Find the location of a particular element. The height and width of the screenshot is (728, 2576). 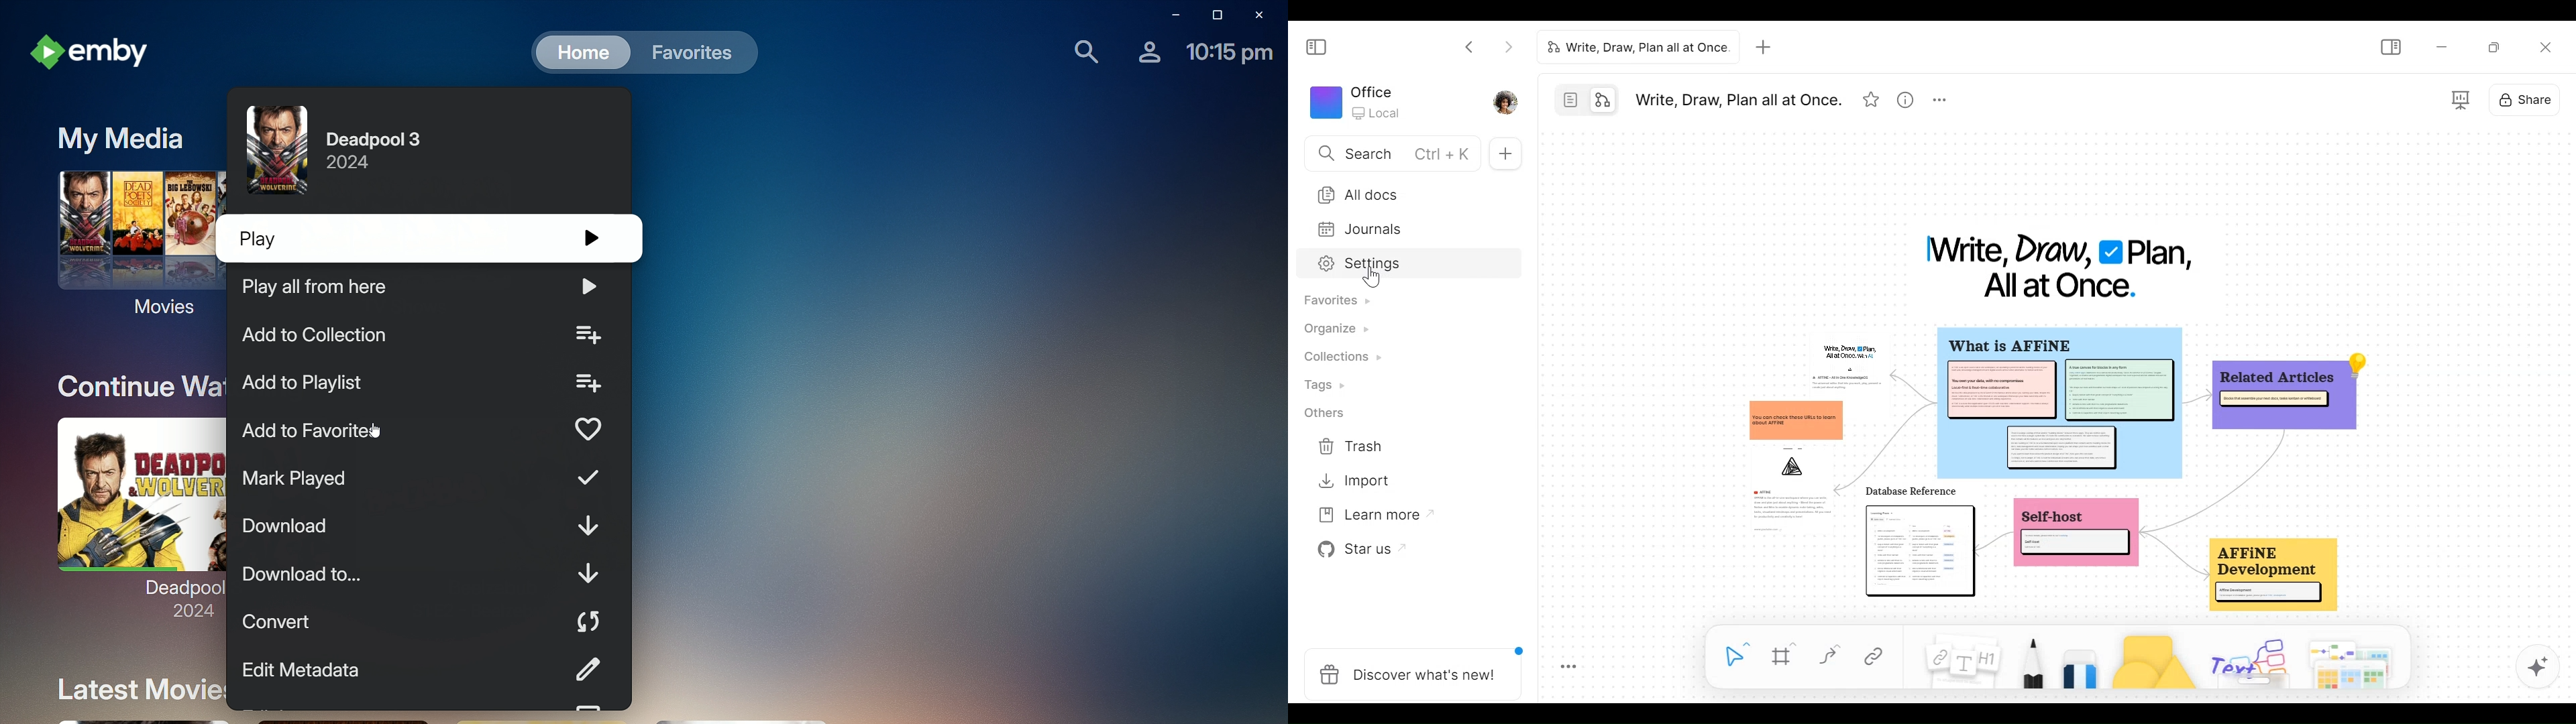

Workspace is located at coordinates (1355, 101).